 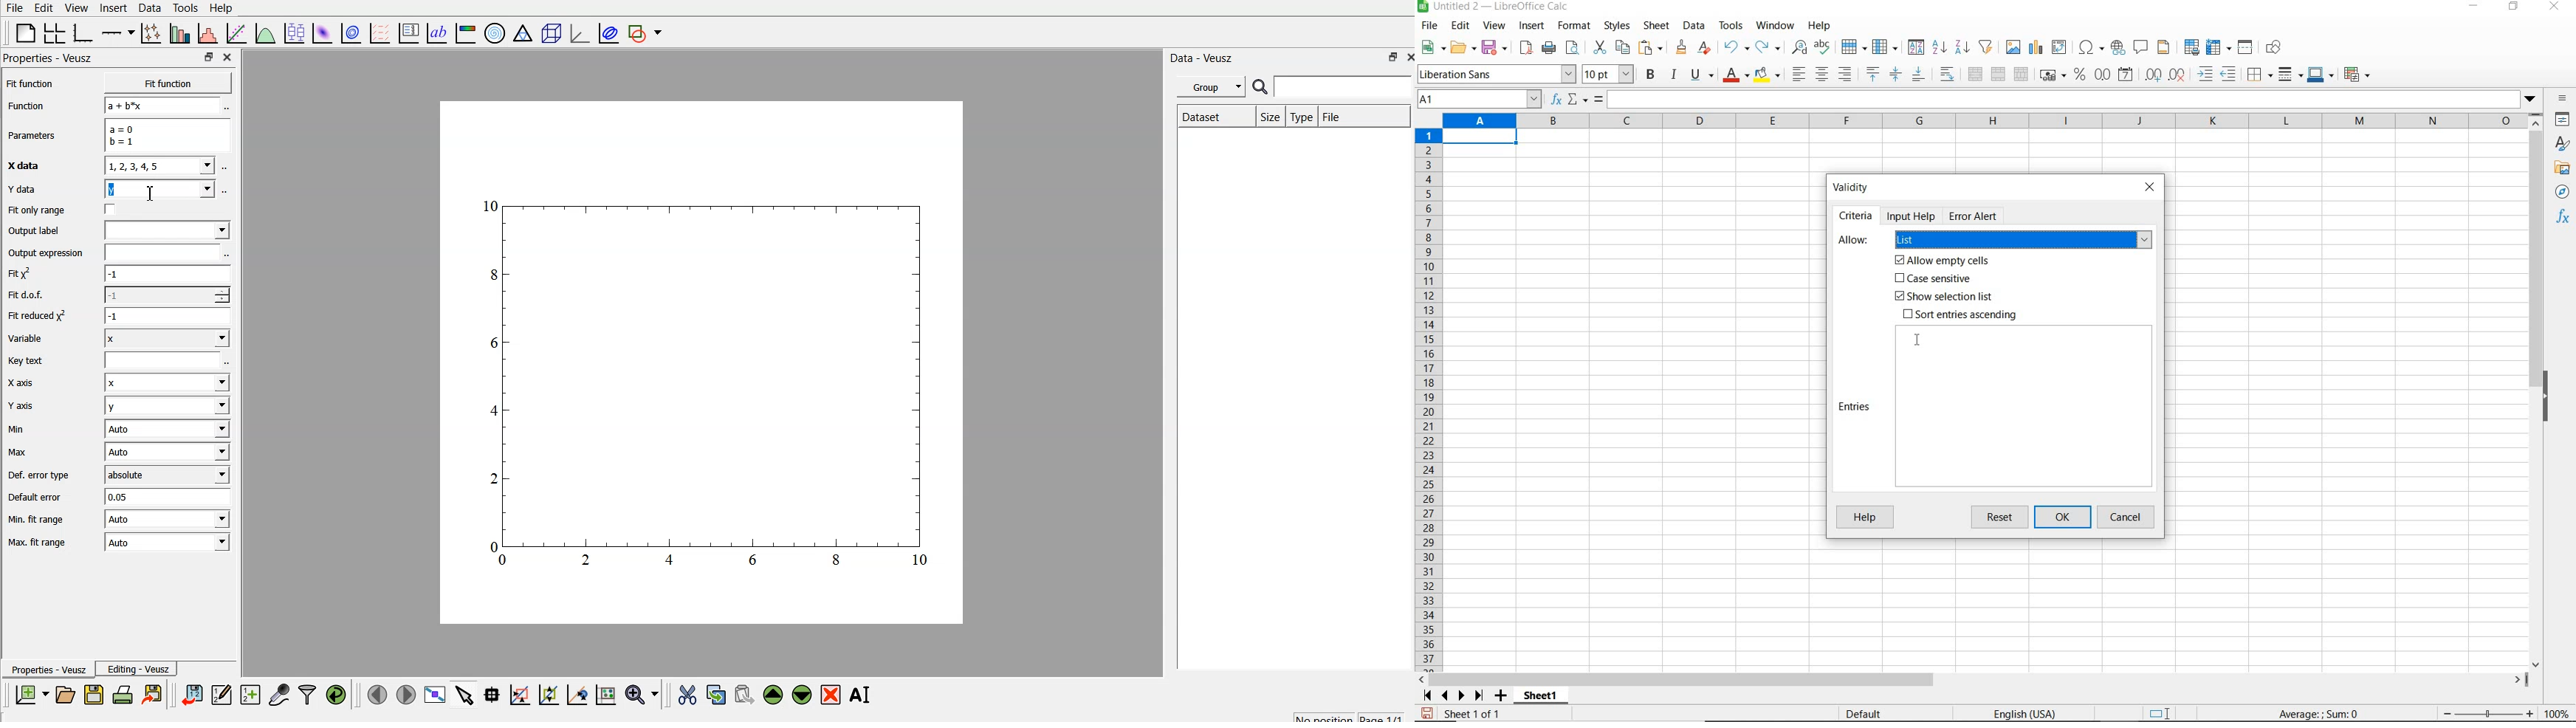 I want to click on formula, so click(x=2320, y=713).